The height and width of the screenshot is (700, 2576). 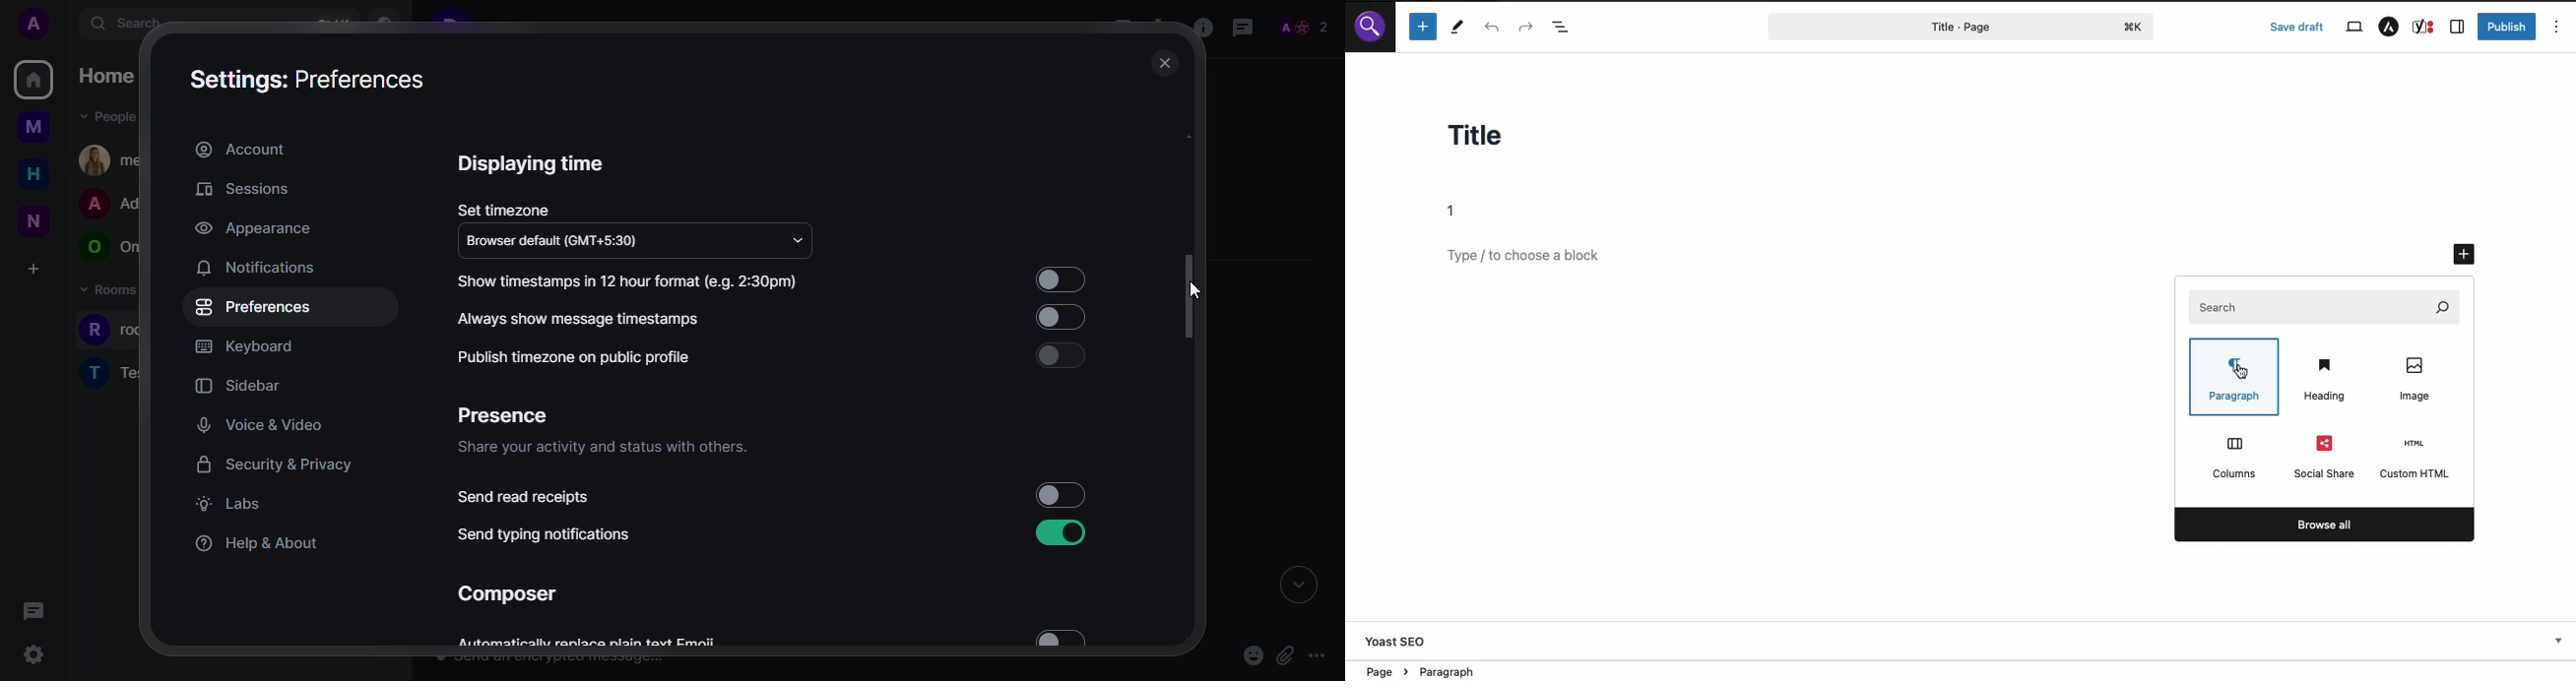 I want to click on new, so click(x=30, y=218).